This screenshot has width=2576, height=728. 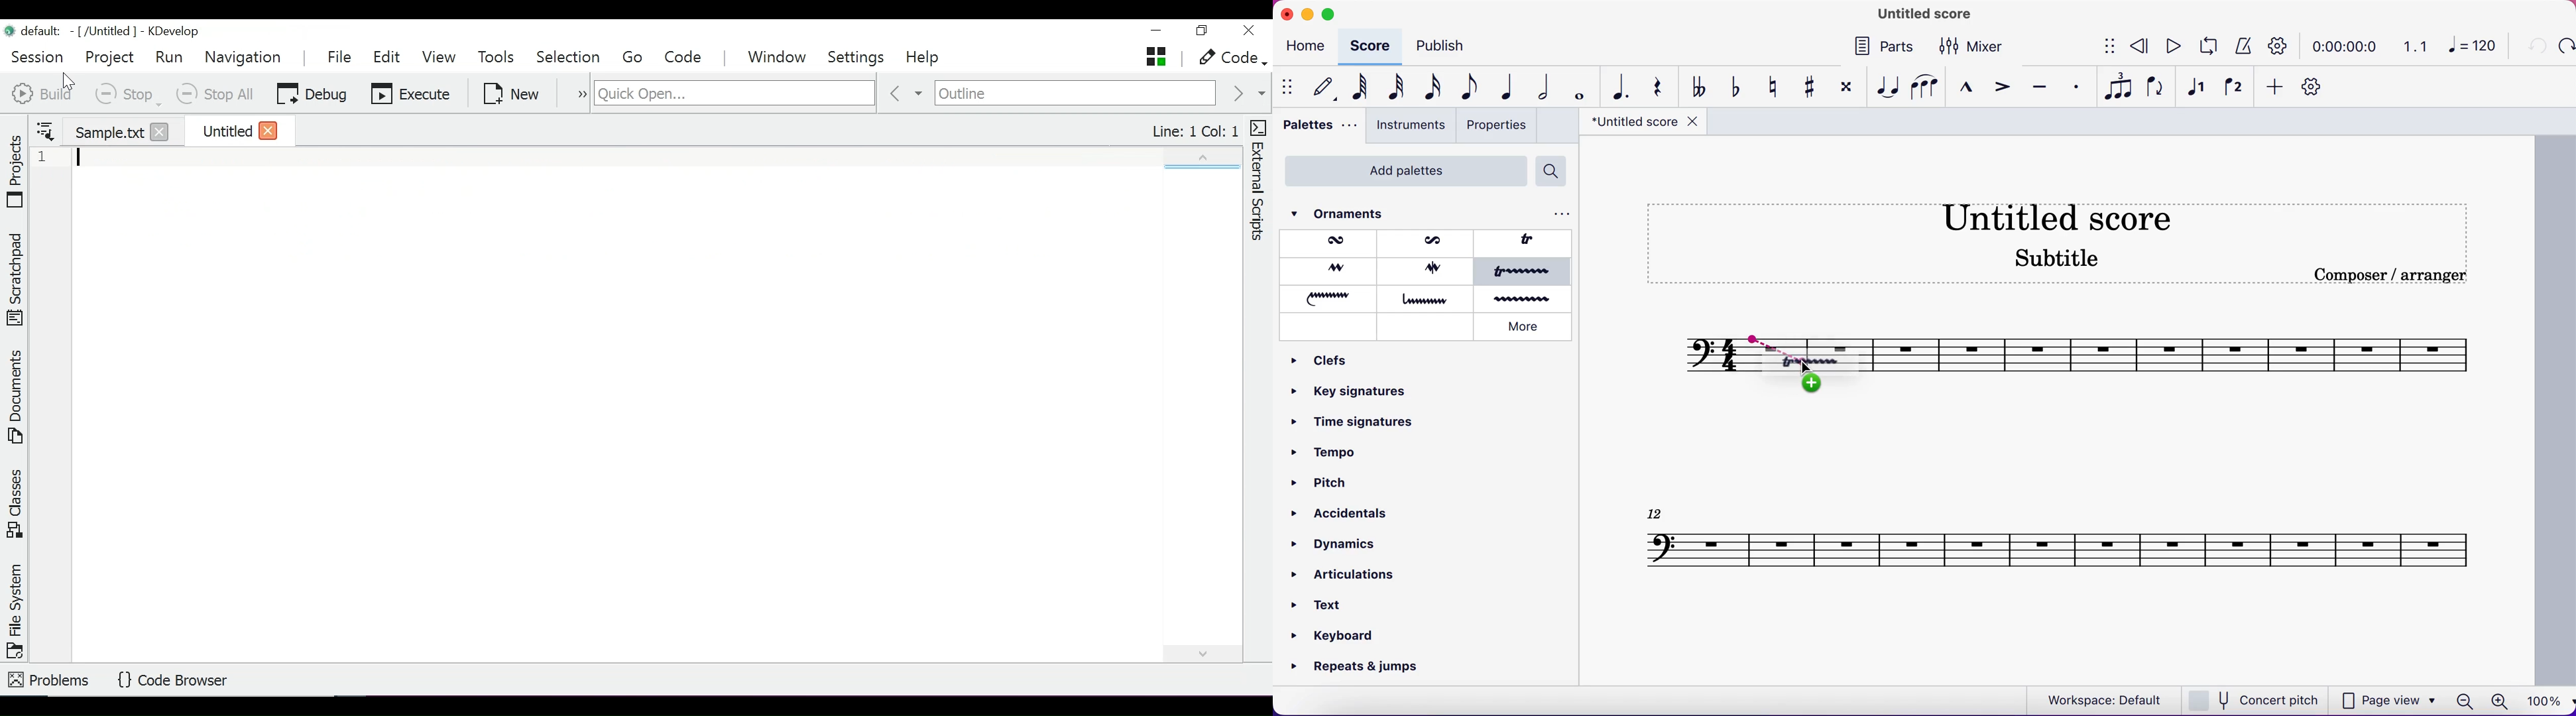 What do you see at coordinates (387, 58) in the screenshot?
I see `Edit` at bounding box center [387, 58].